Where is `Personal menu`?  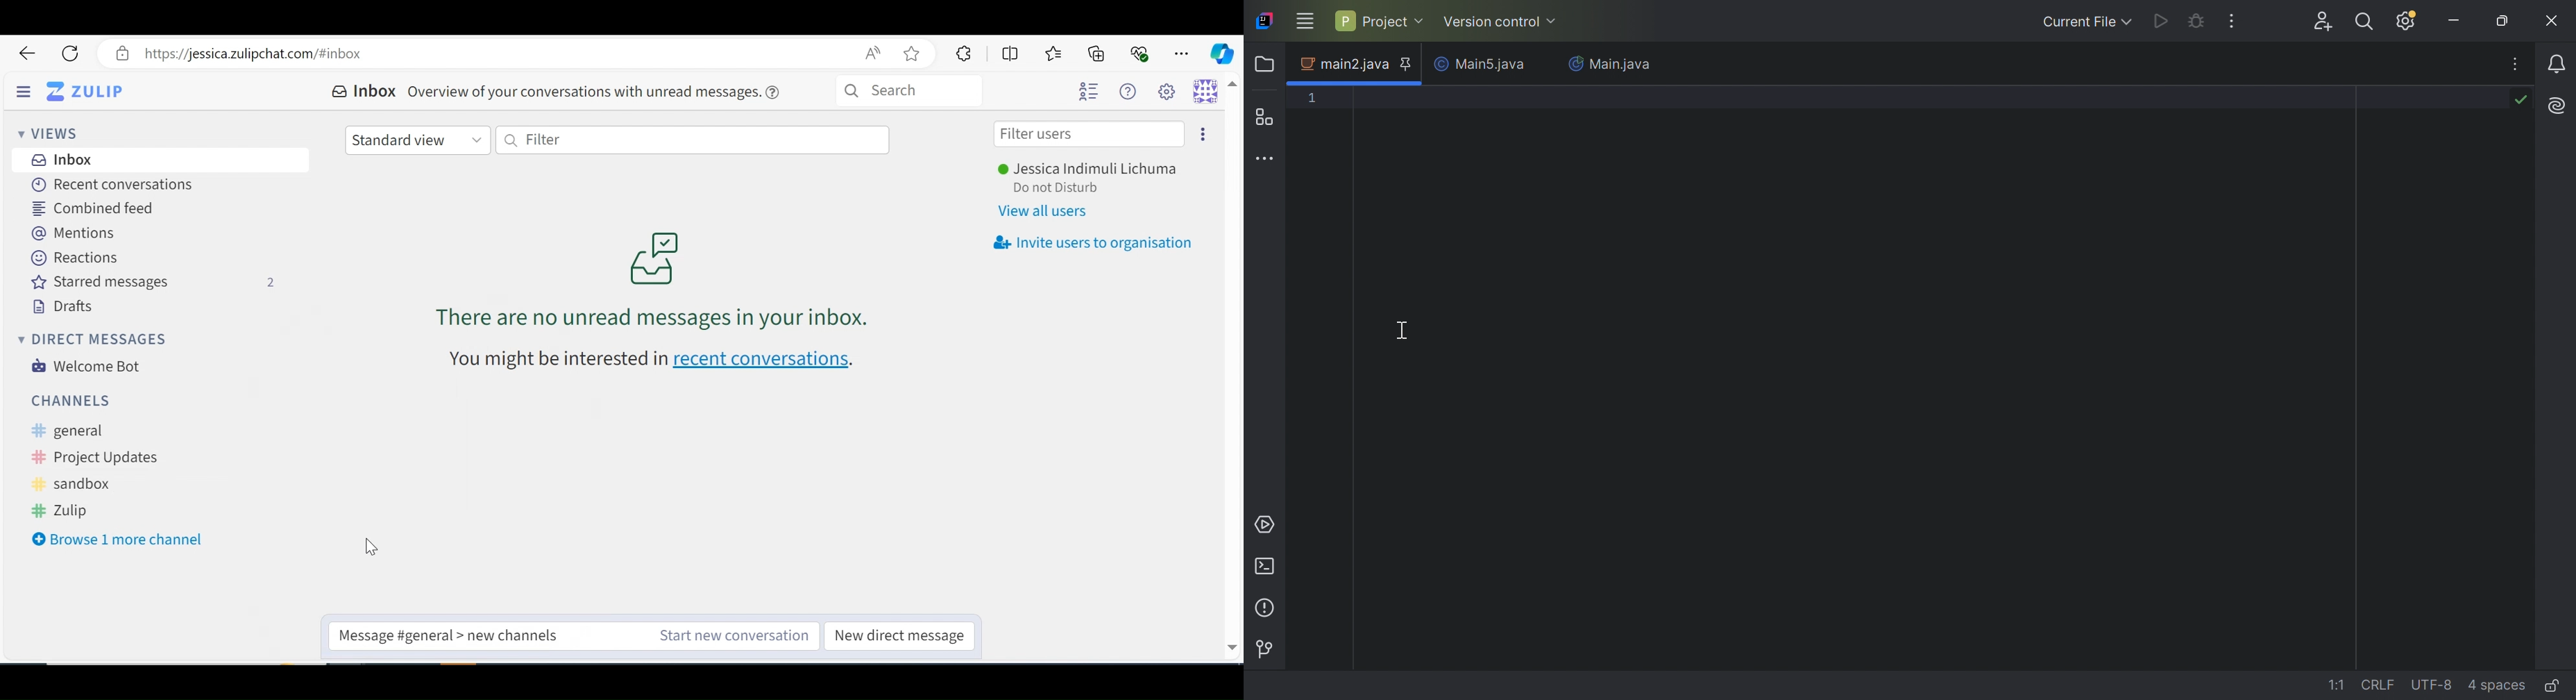 Personal menu is located at coordinates (1207, 92).